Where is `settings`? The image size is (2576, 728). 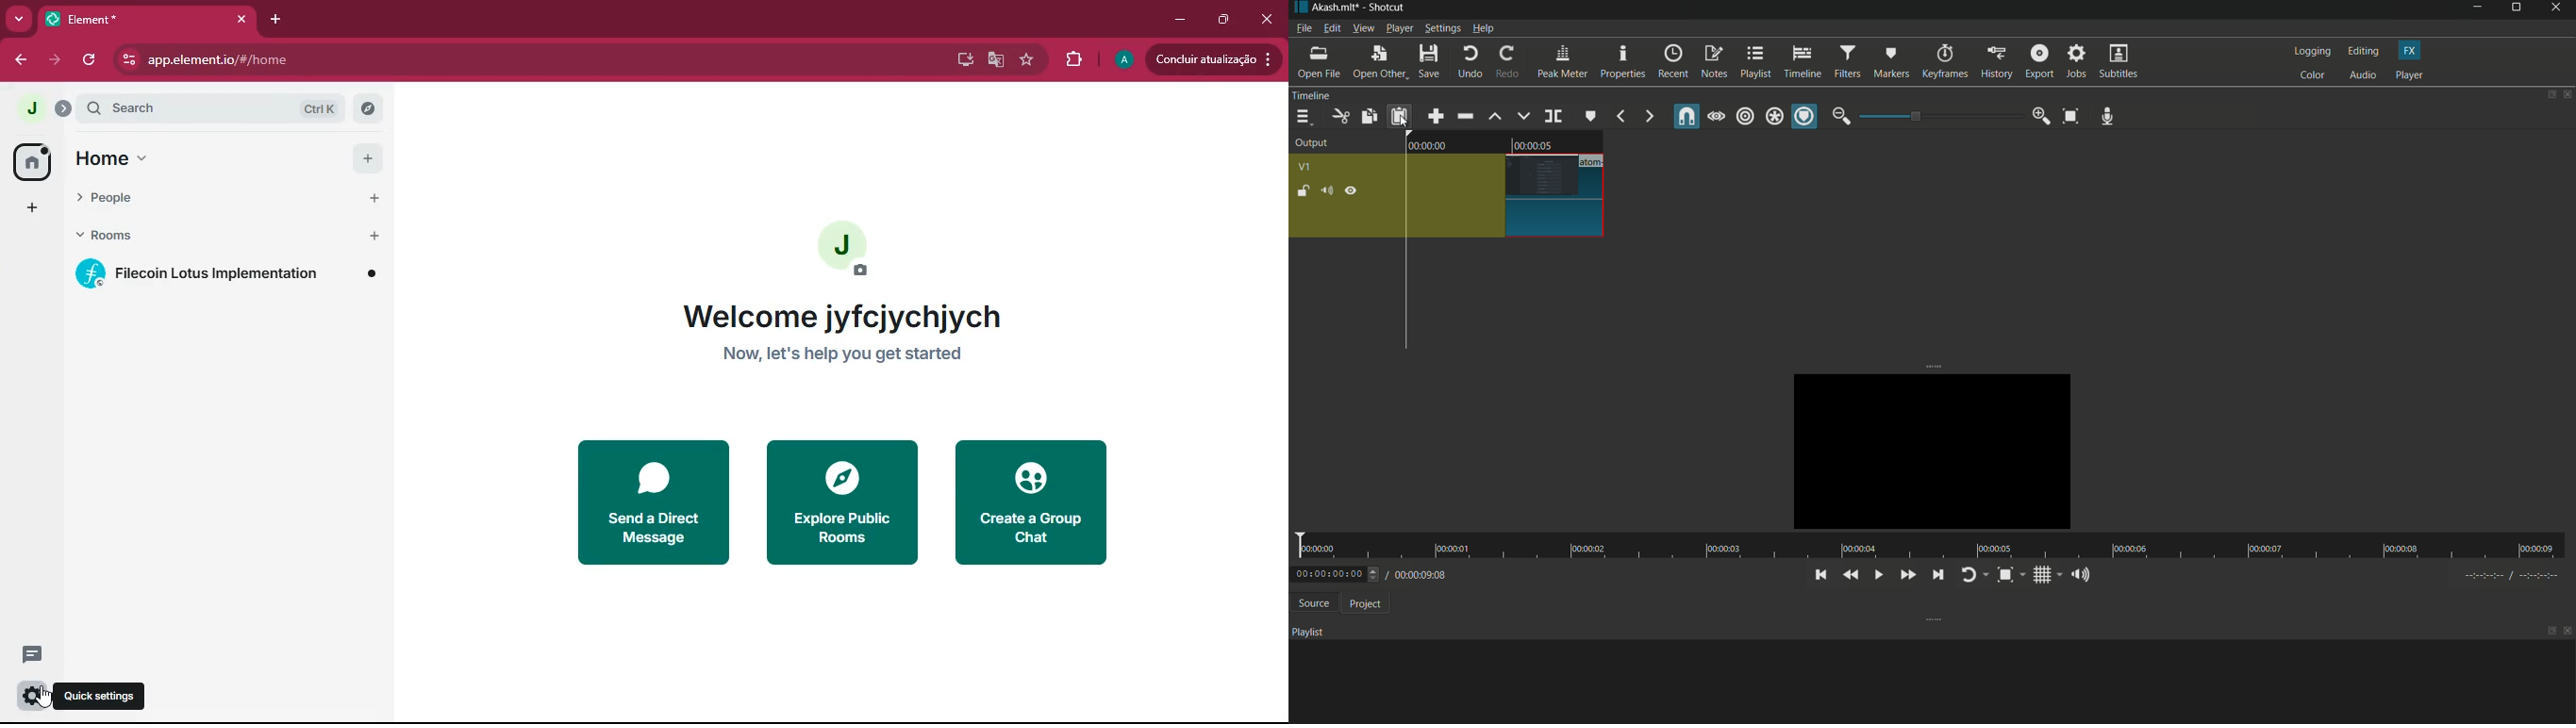
settings is located at coordinates (25, 694).